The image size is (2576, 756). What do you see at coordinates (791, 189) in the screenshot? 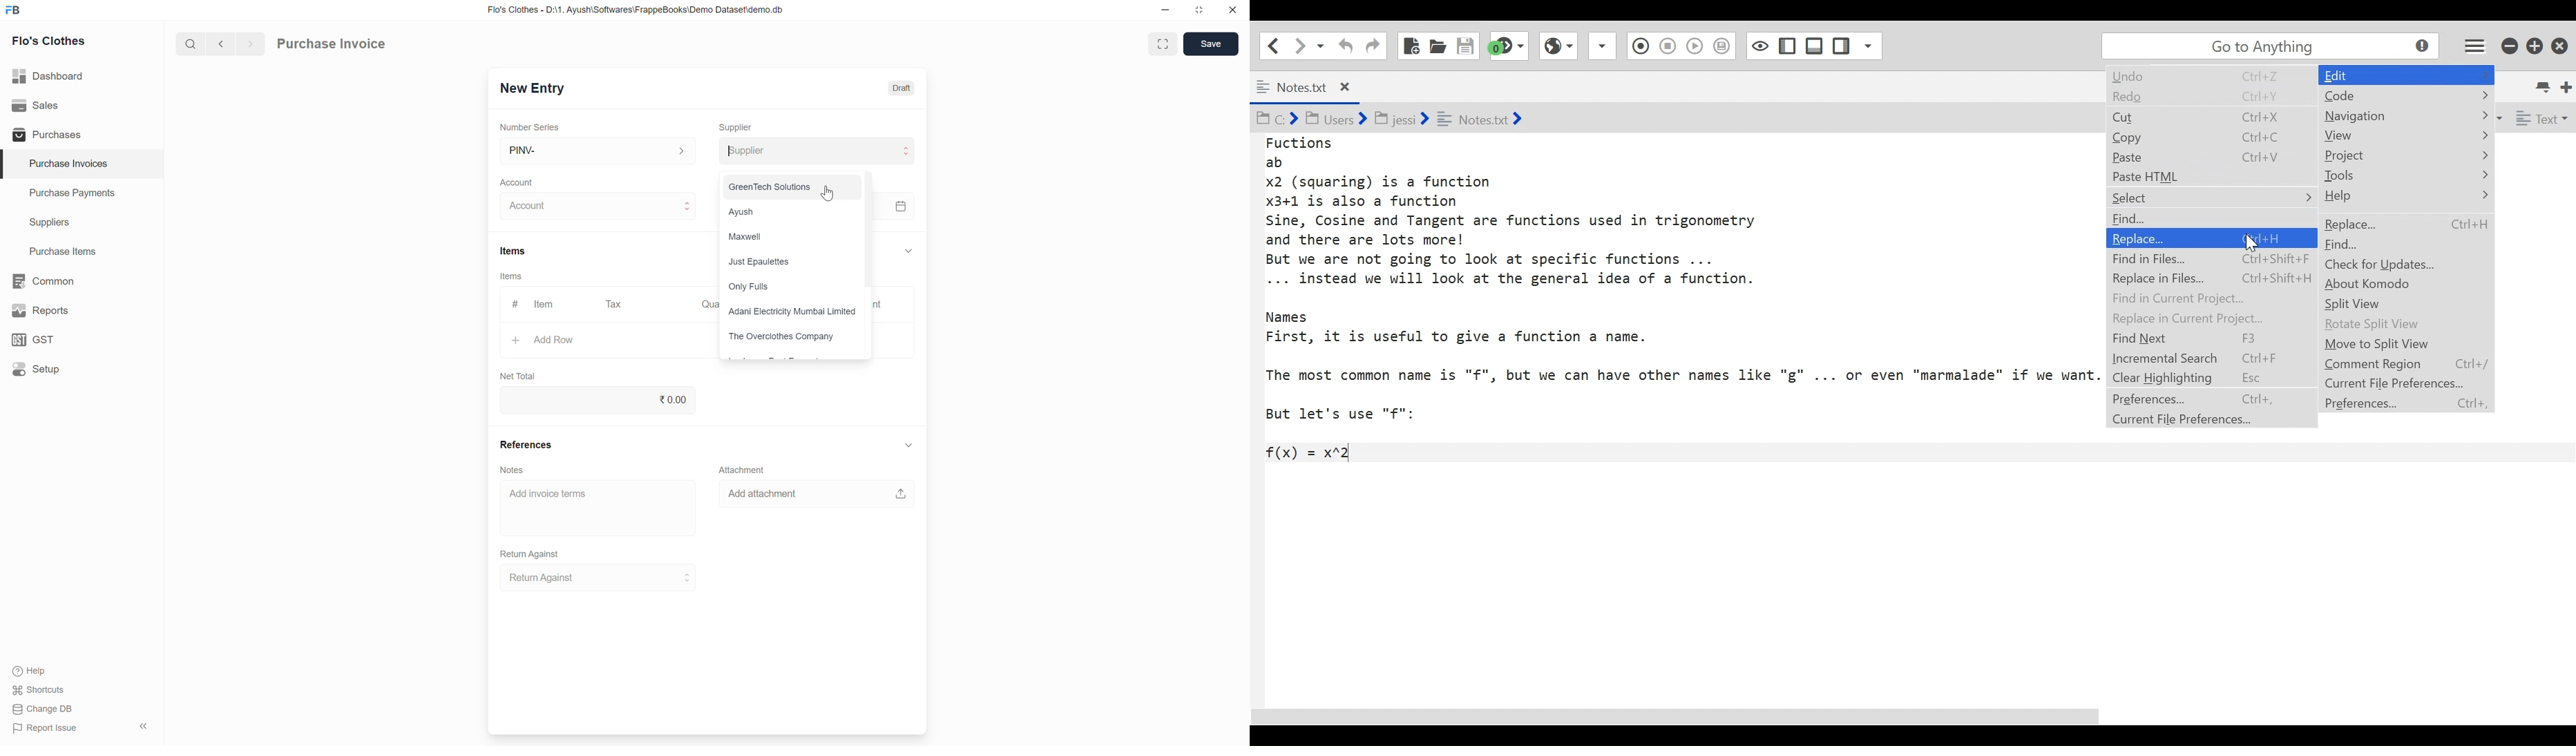
I see `GreenTech Solutions J` at bounding box center [791, 189].